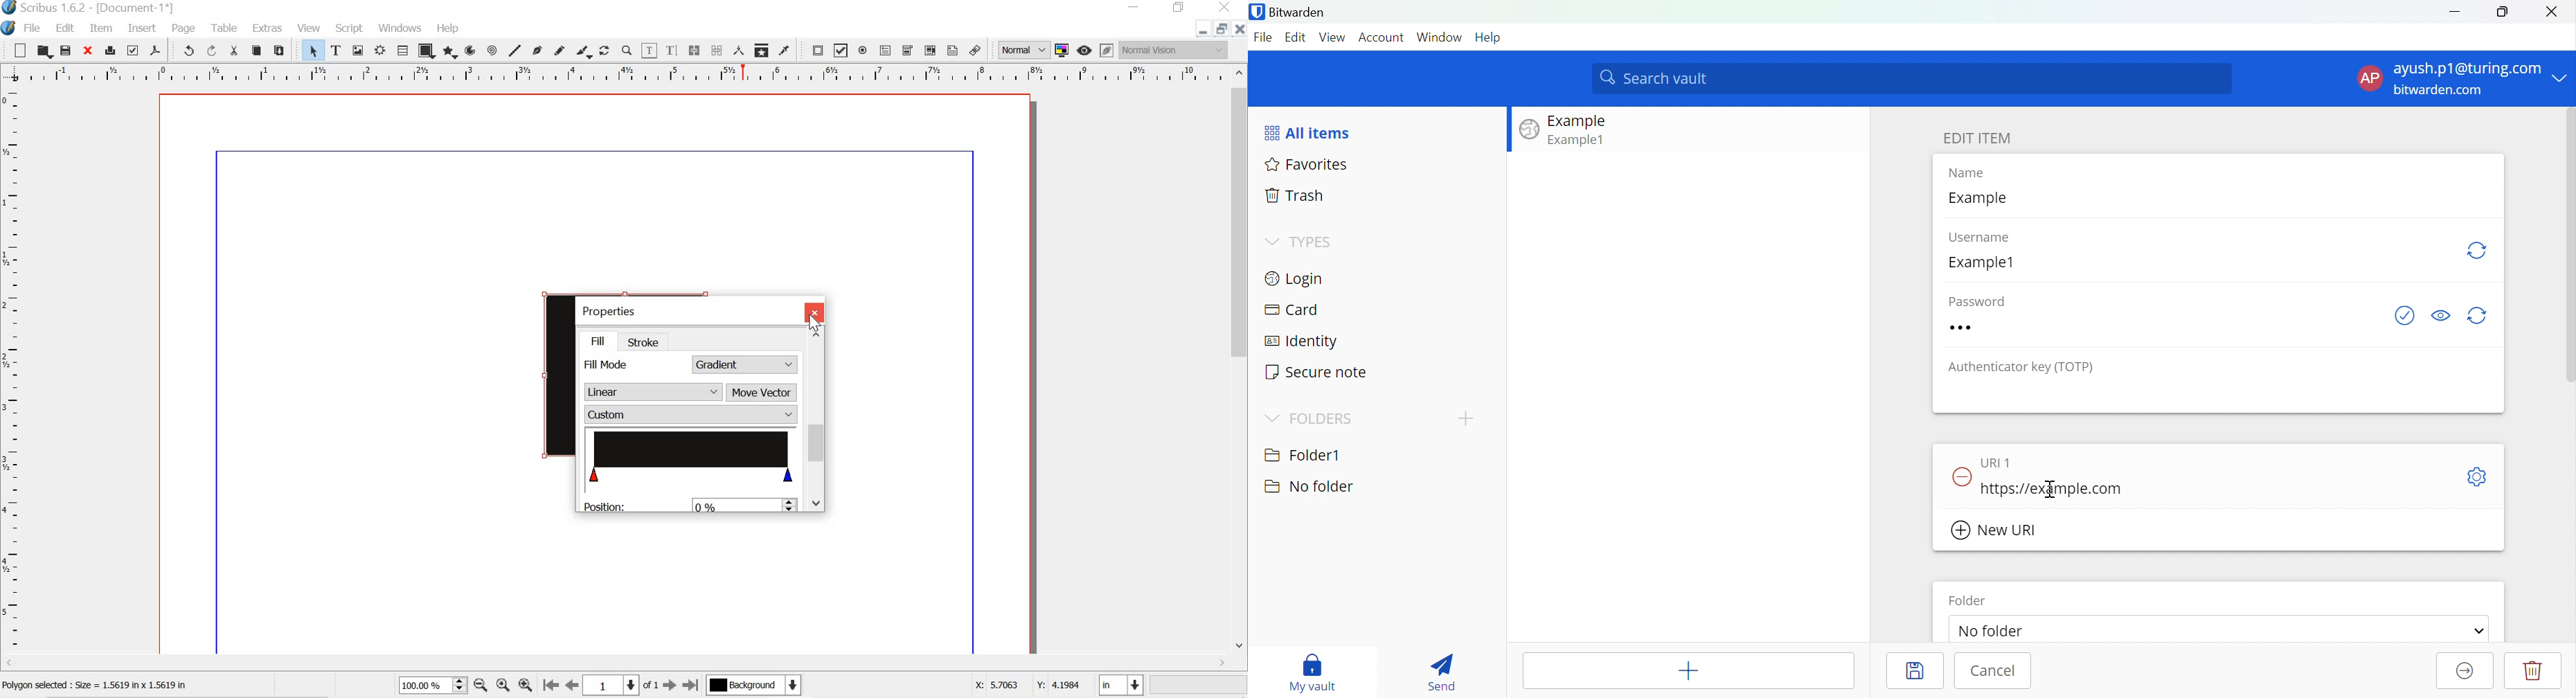 This screenshot has height=700, width=2576. What do you see at coordinates (908, 50) in the screenshot?
I see `pdf combo box` at bounding box center [908, 50].